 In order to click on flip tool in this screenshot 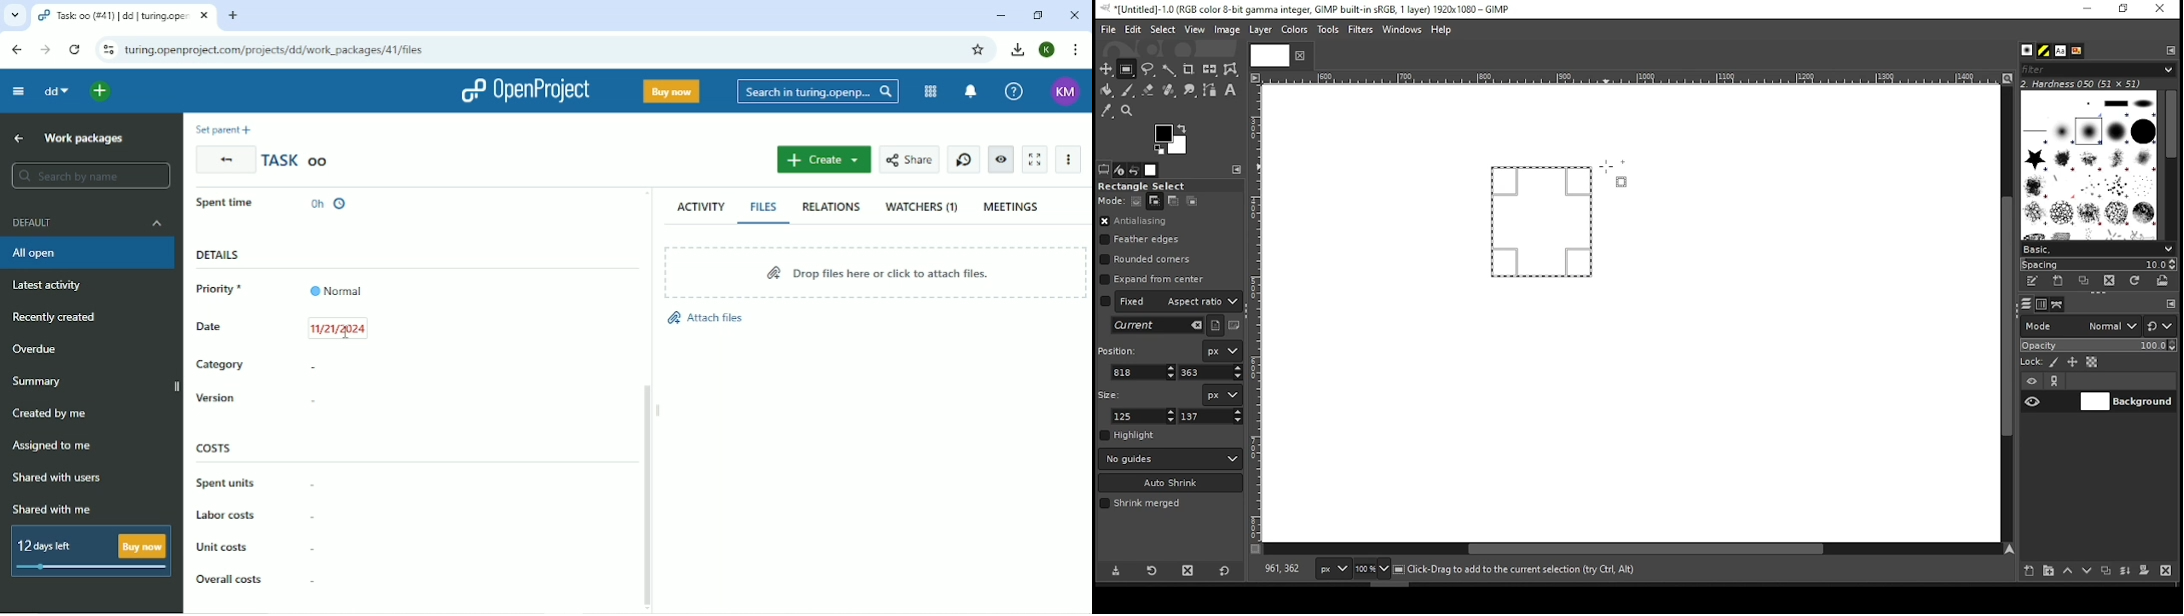, I will do `click(1210, 68)`.